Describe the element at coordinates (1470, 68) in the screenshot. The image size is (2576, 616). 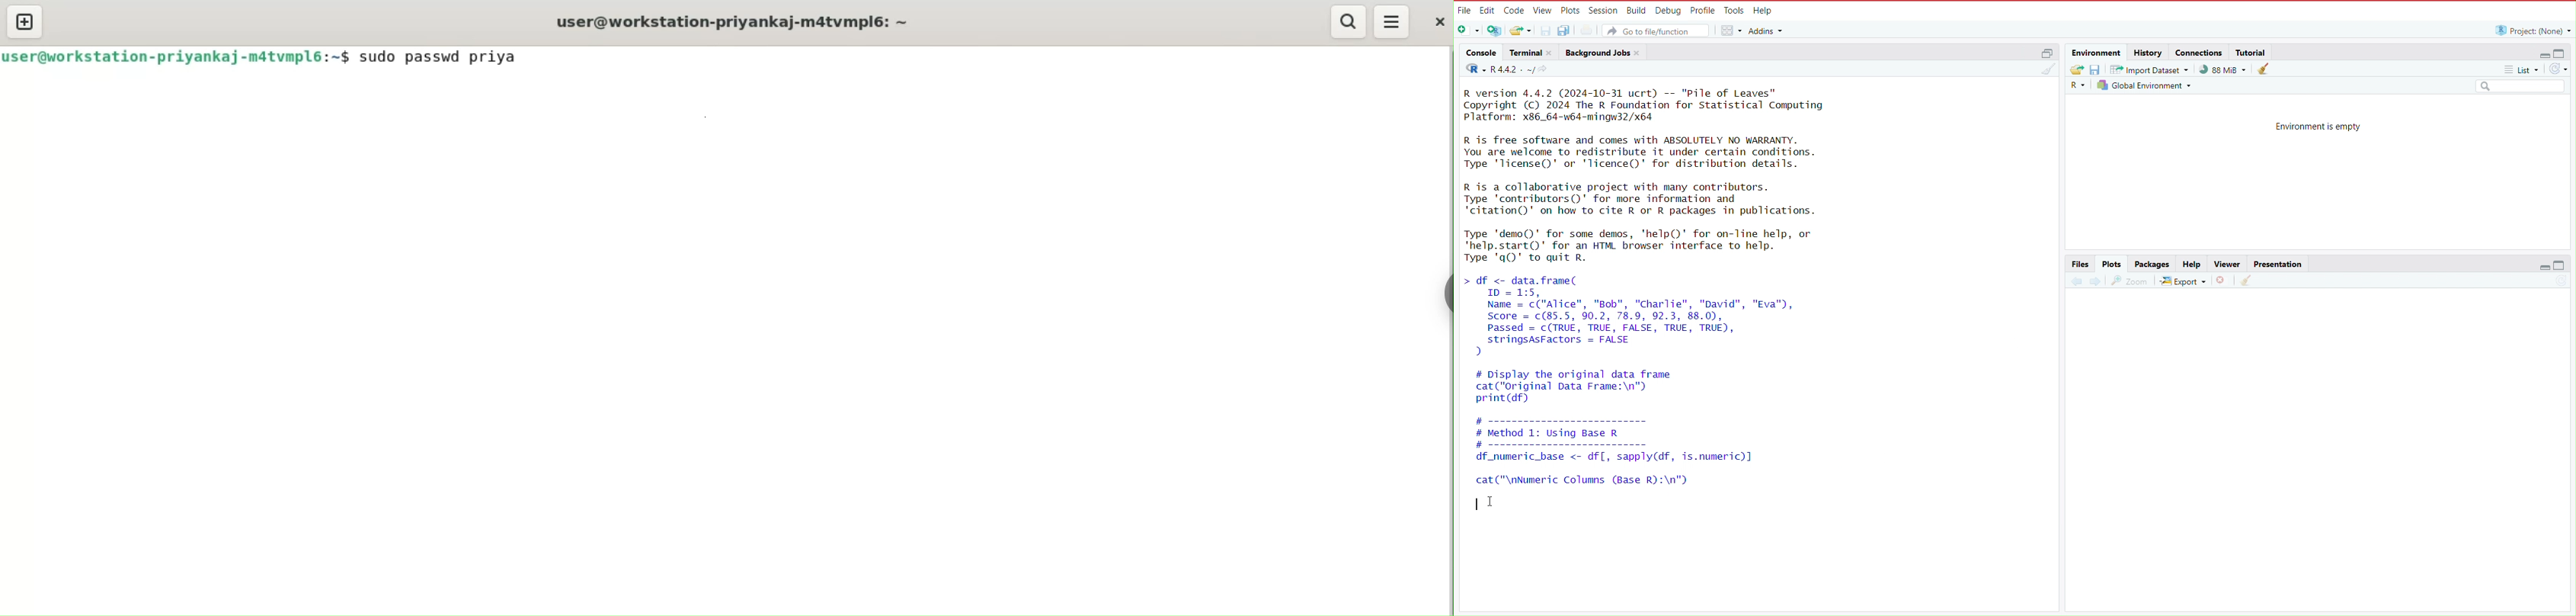
I see `language select` at that location.